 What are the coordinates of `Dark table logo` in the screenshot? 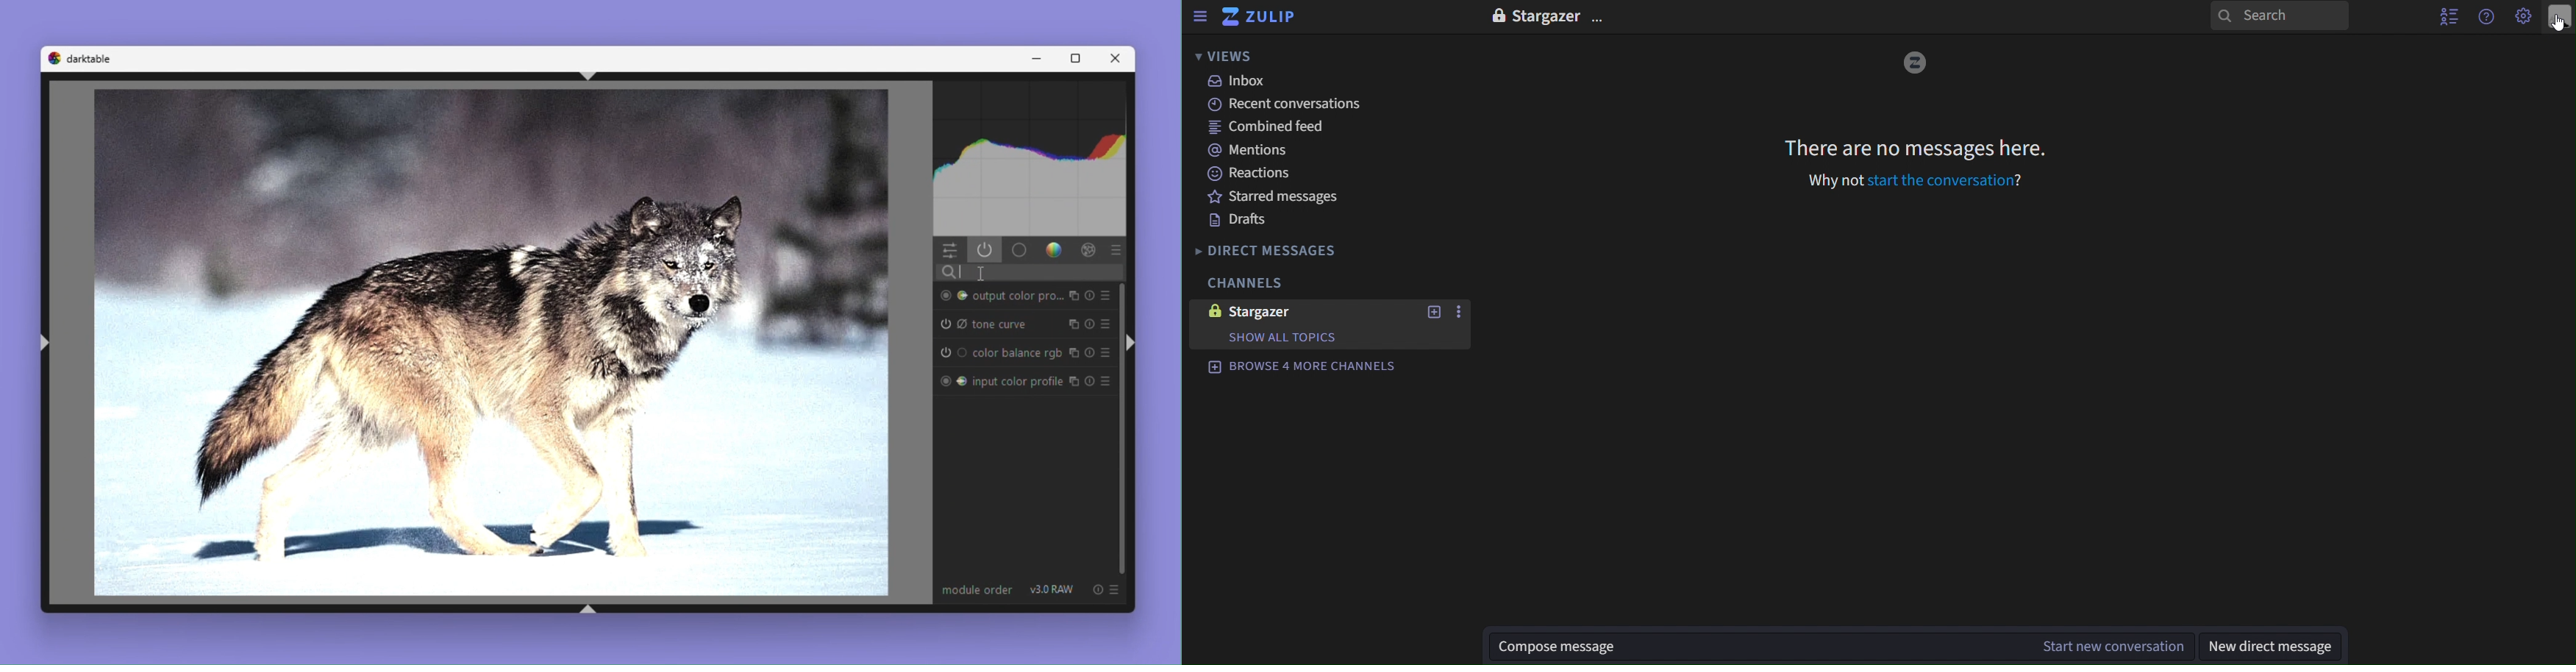 It's located at (89, 58).